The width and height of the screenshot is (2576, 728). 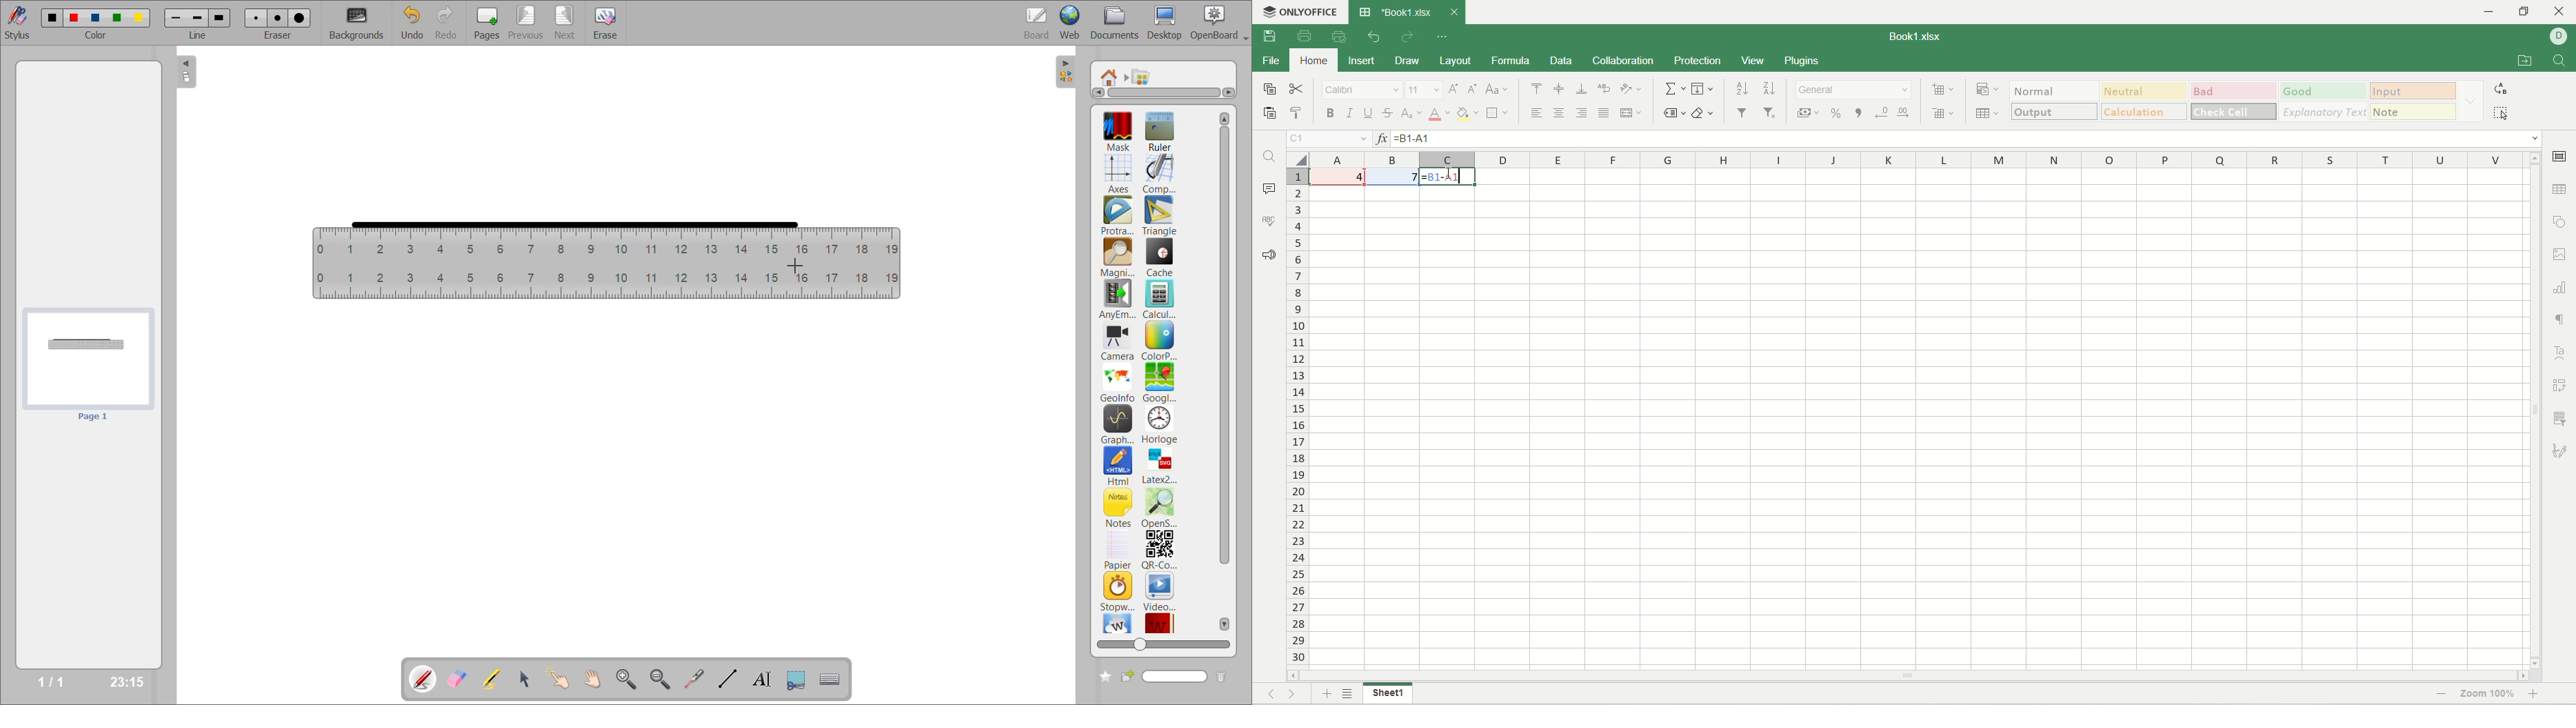 I want to click on layout, so click(x=1454, y=60).